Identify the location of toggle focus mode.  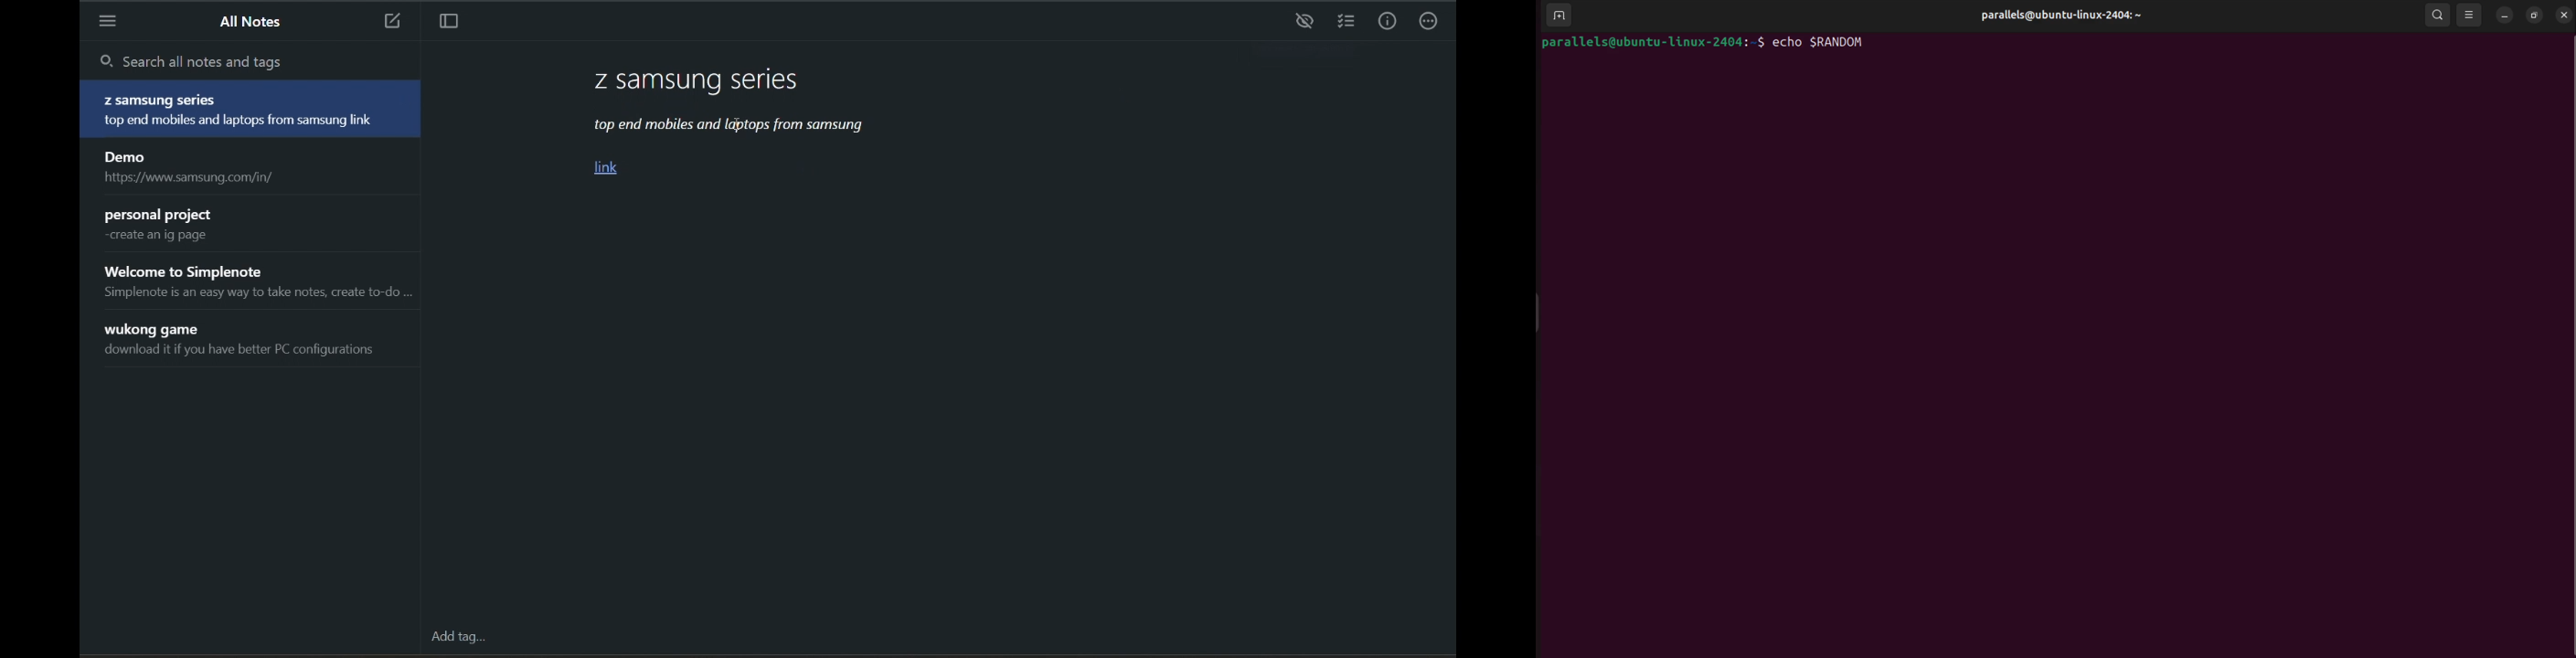
(448, 24).